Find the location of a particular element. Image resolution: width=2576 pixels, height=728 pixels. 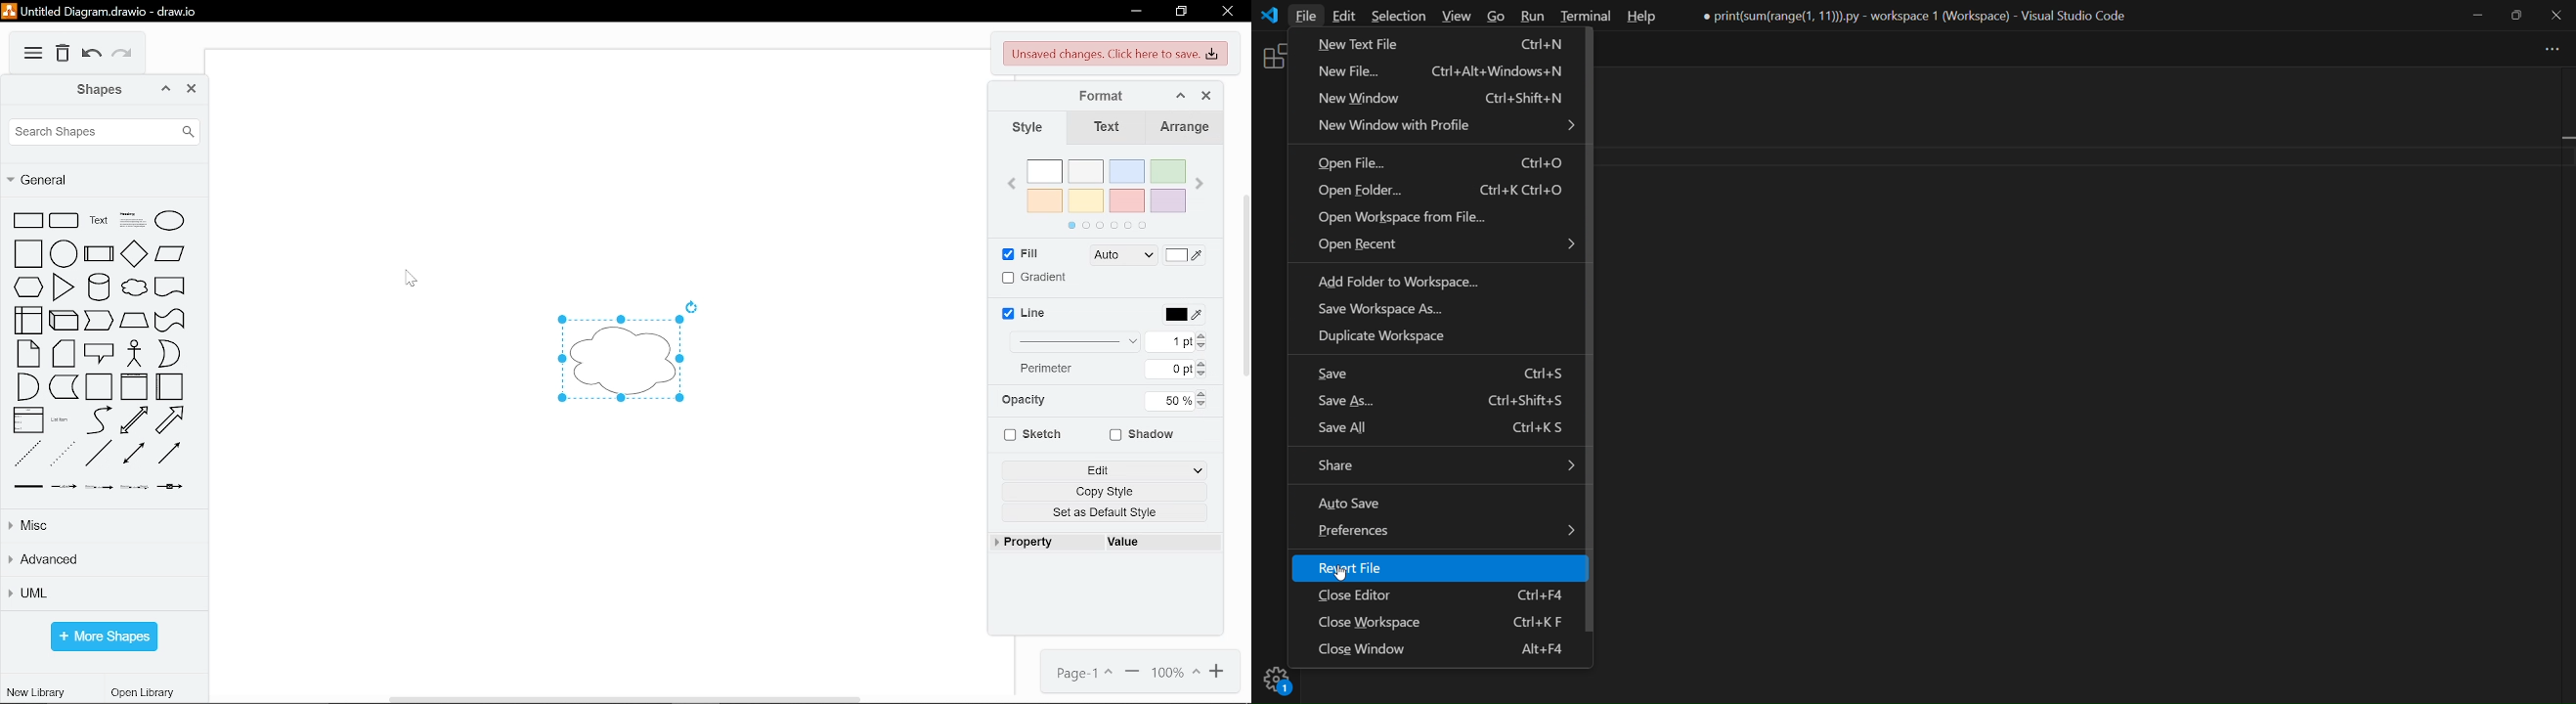

blue is located at coordinates (1128, 172).